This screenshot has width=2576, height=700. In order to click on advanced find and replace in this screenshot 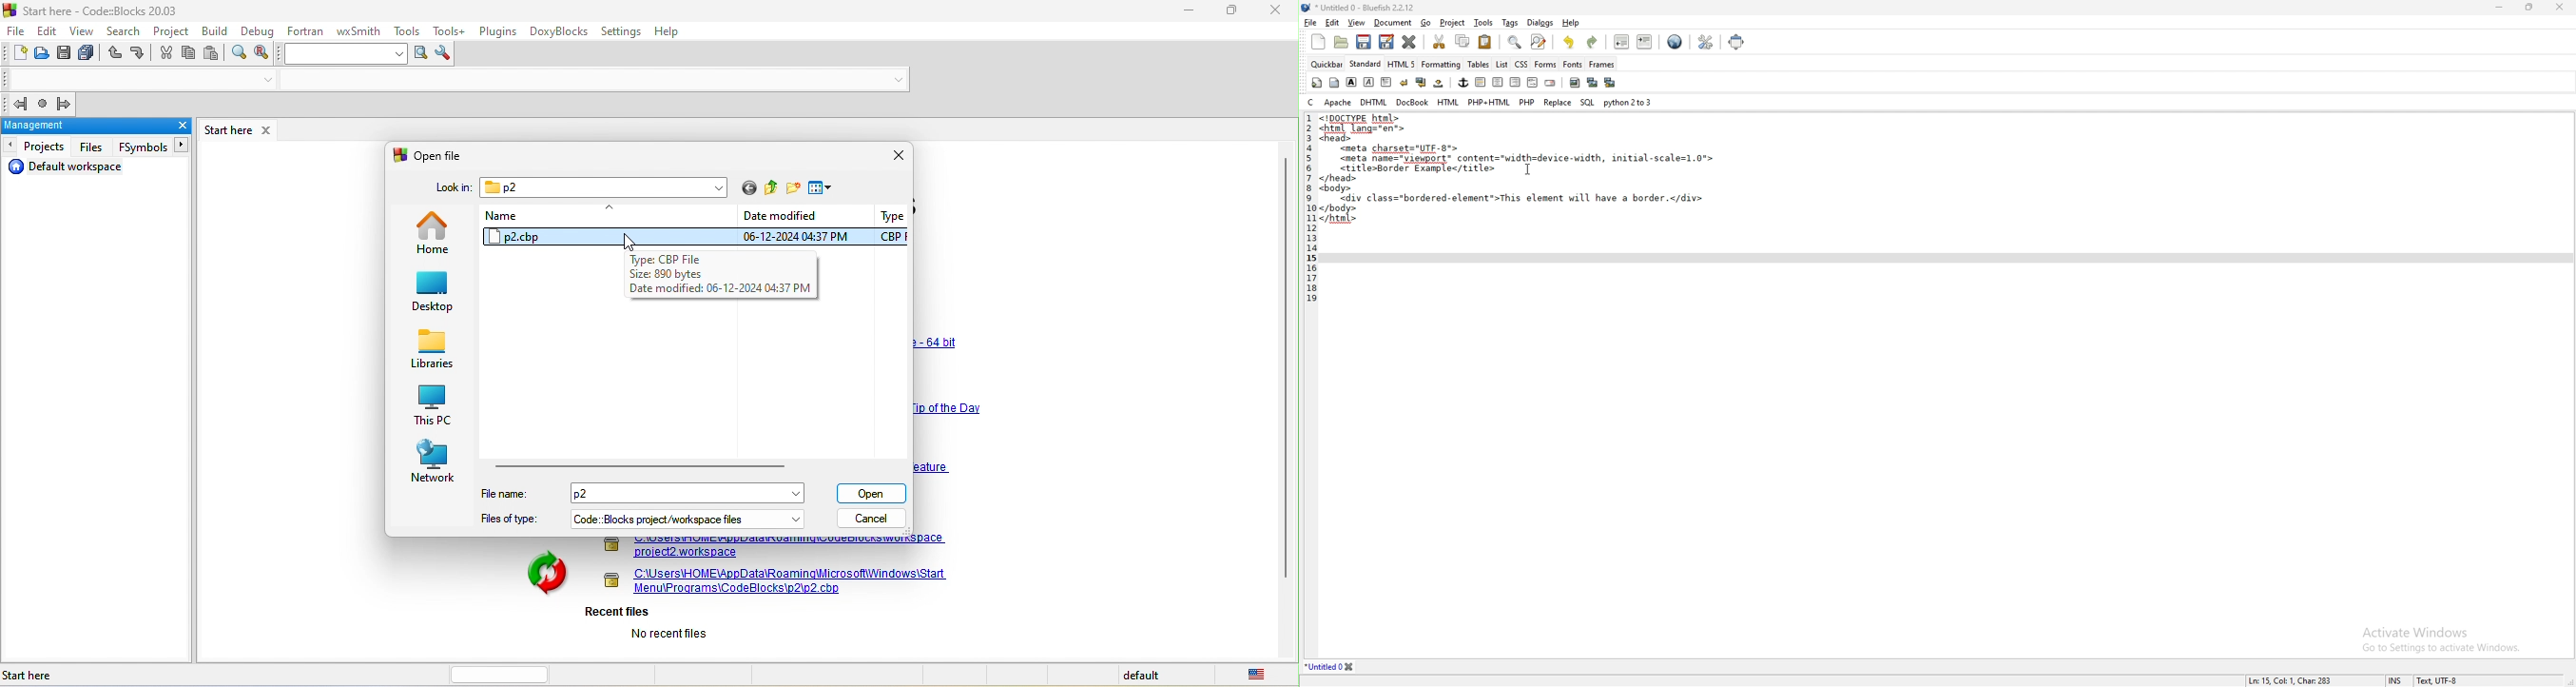, I will do `click(1540, 41)`.